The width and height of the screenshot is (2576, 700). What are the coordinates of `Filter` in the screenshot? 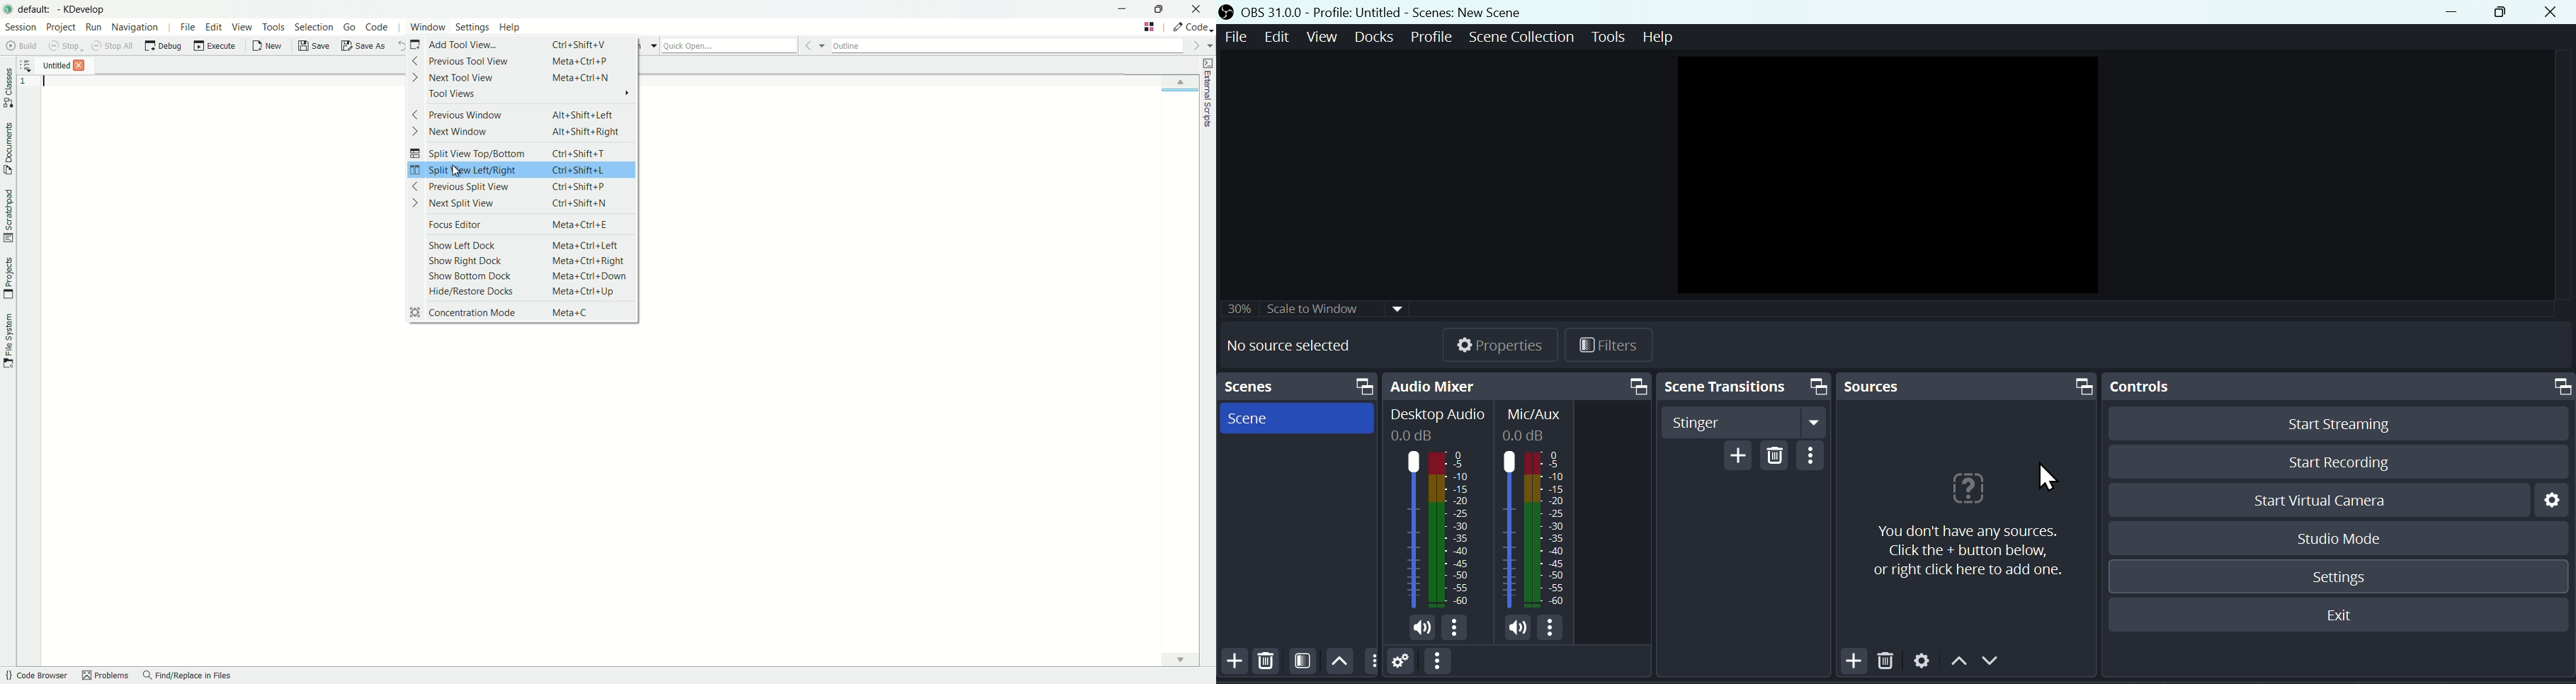 It's located at (1304, 663).